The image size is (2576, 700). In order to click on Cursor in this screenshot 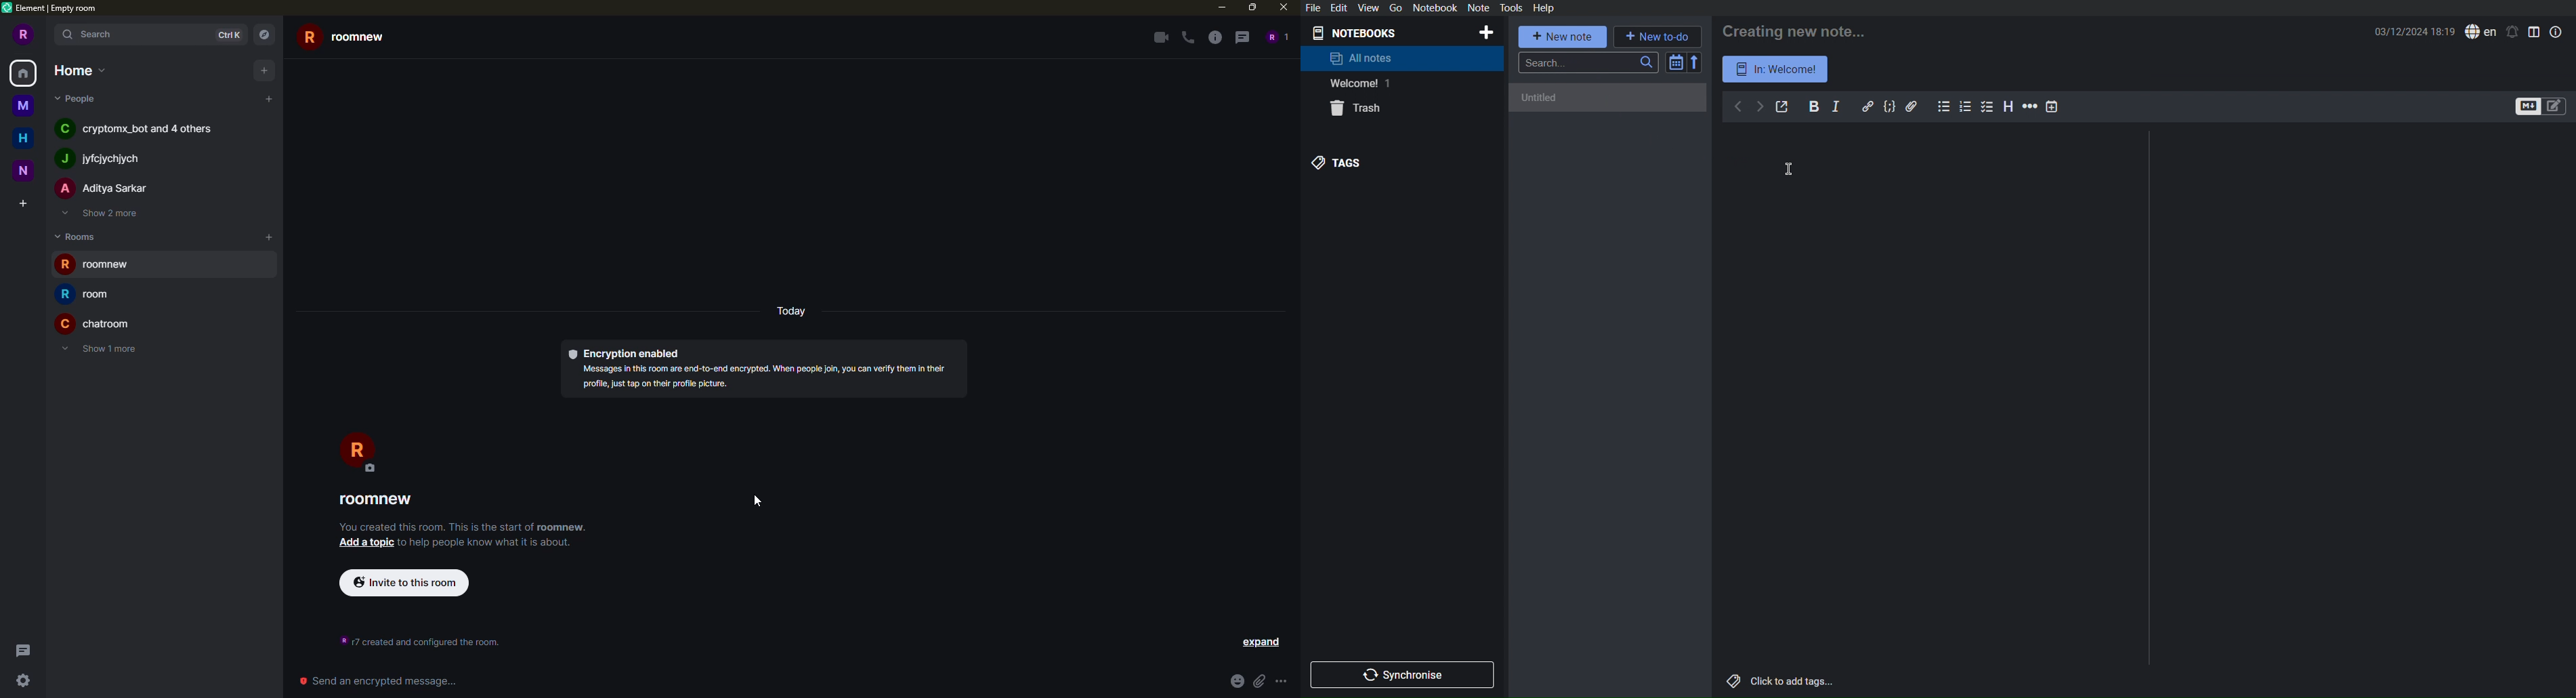, I will do `click(1788, 166)`.